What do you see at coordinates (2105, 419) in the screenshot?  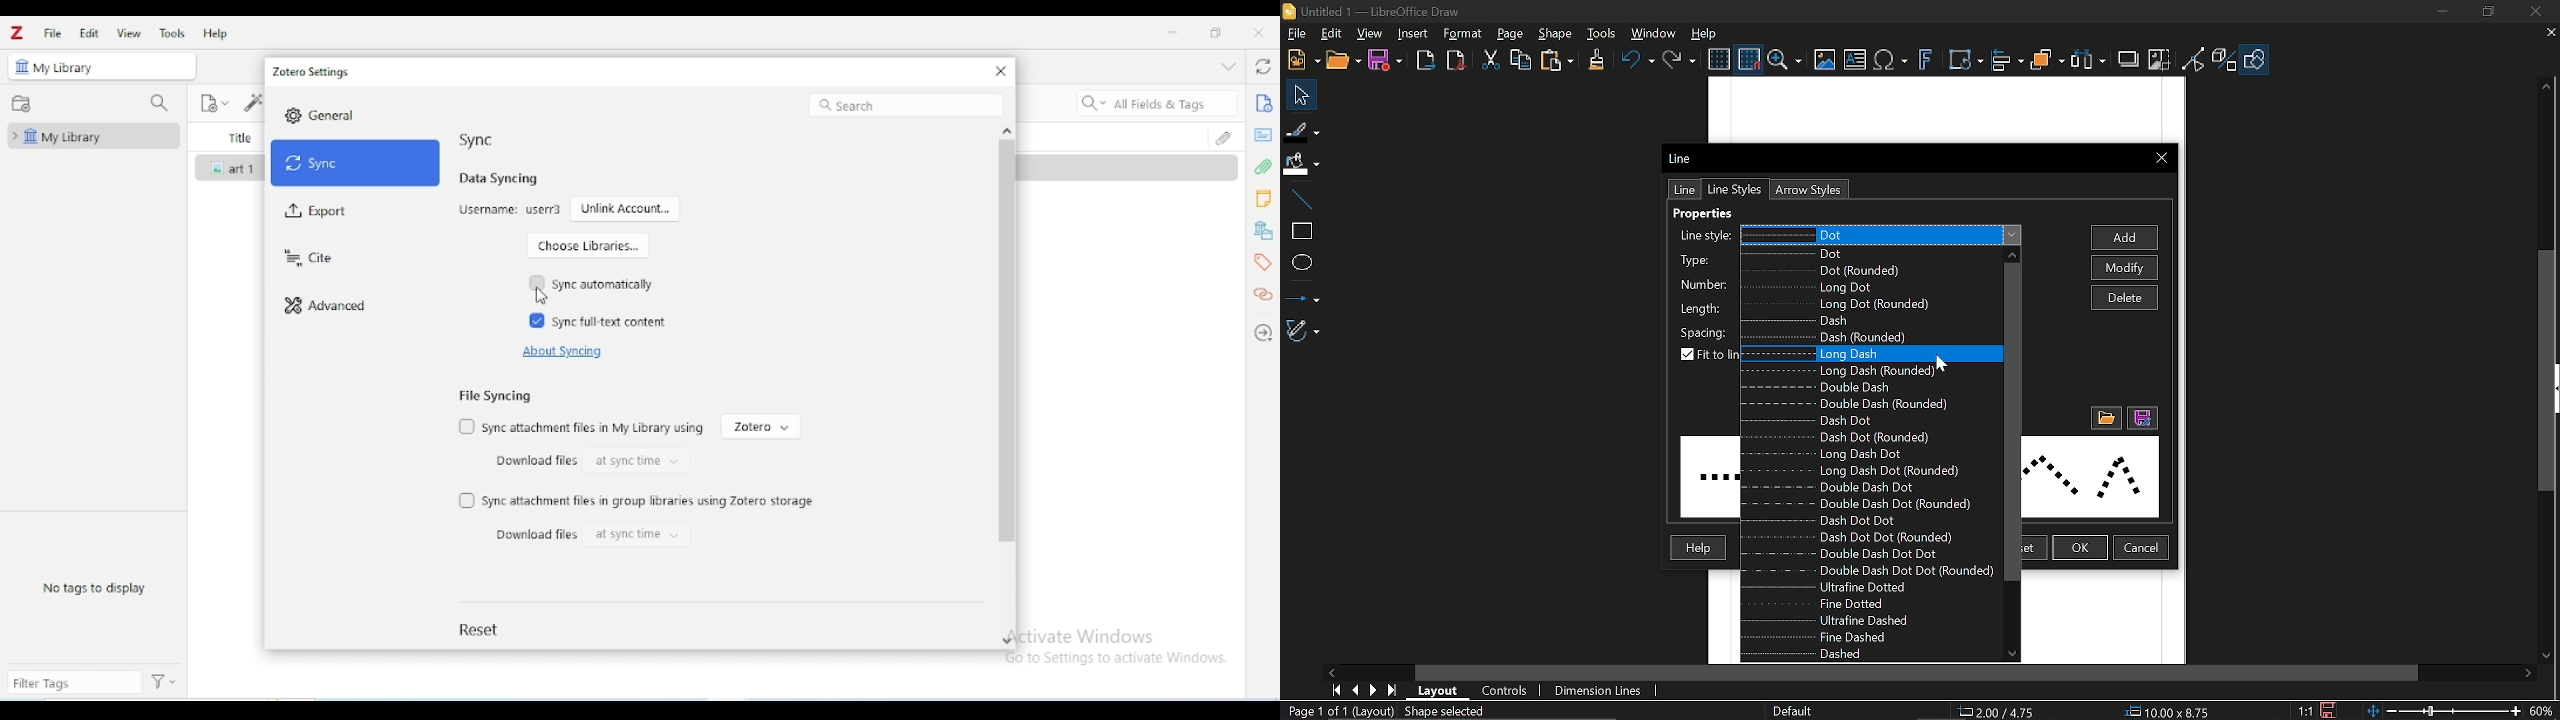 I see `File` at bounding box center [2105, 419].